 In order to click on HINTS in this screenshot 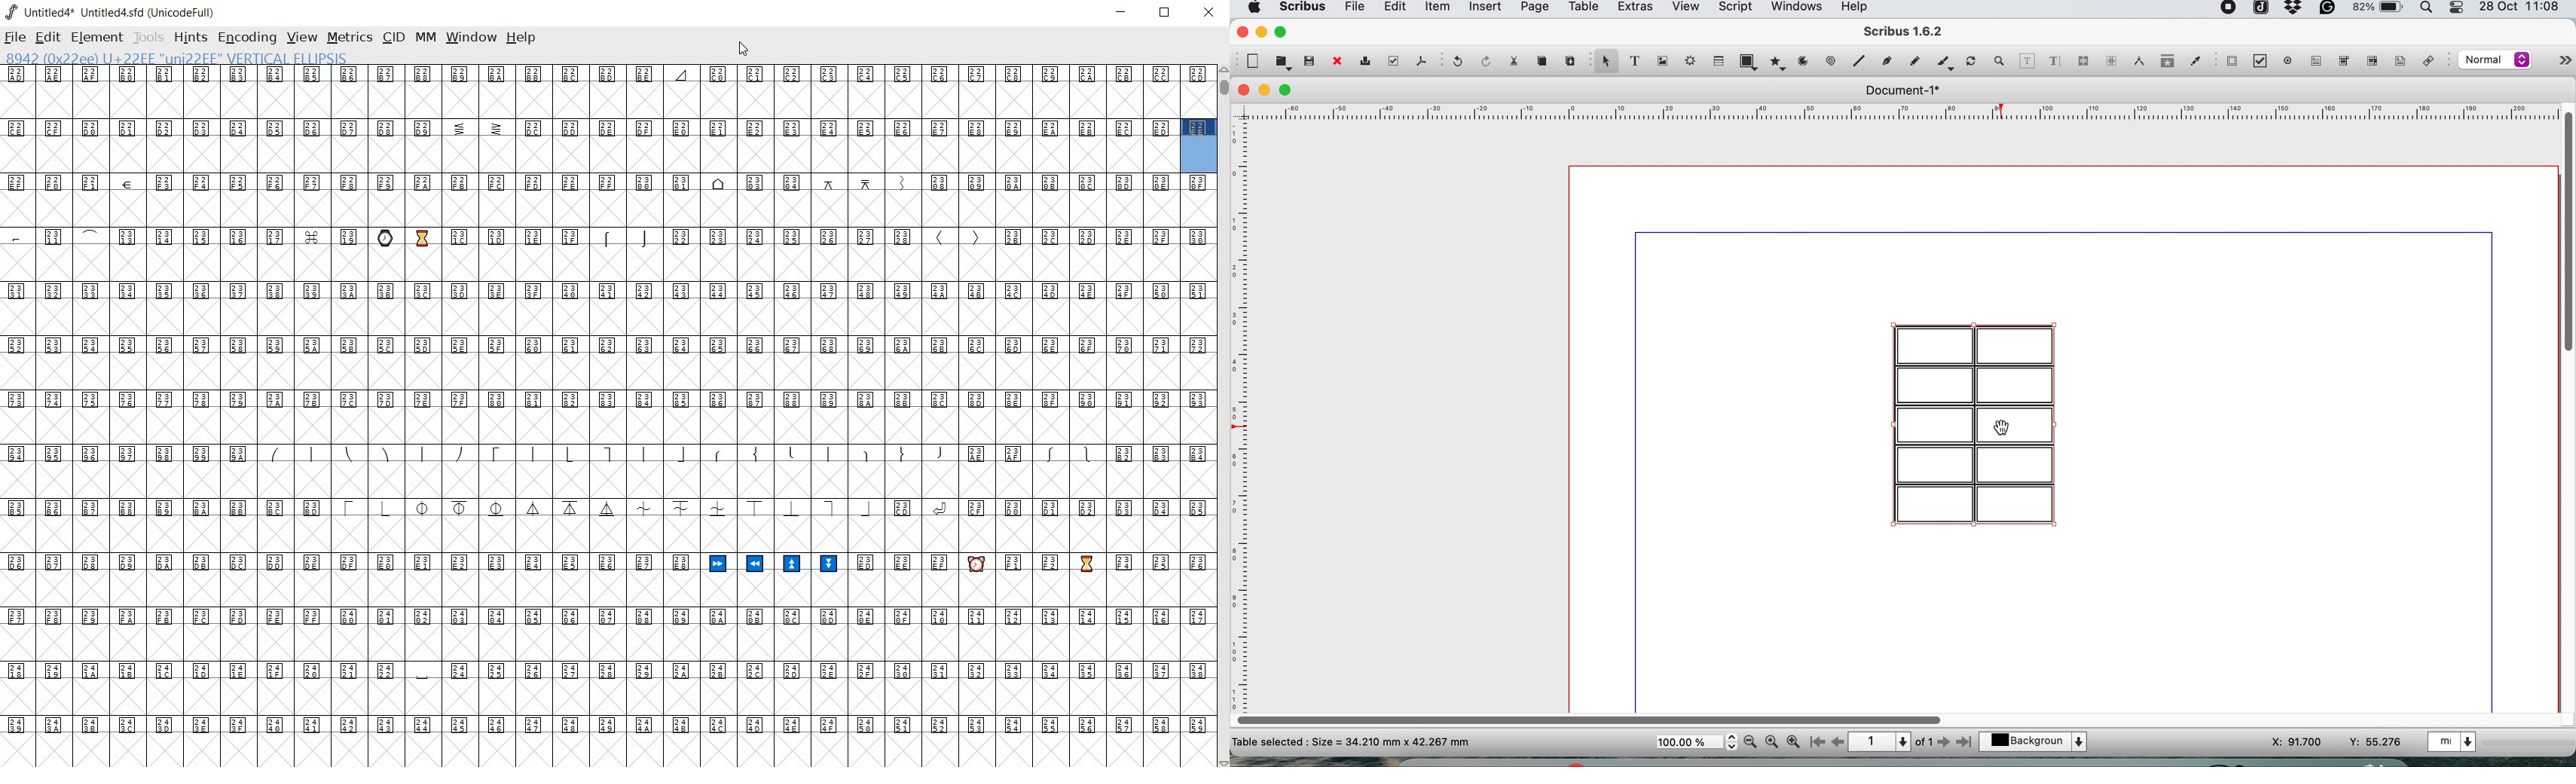, I will do `click(189, 37)`.